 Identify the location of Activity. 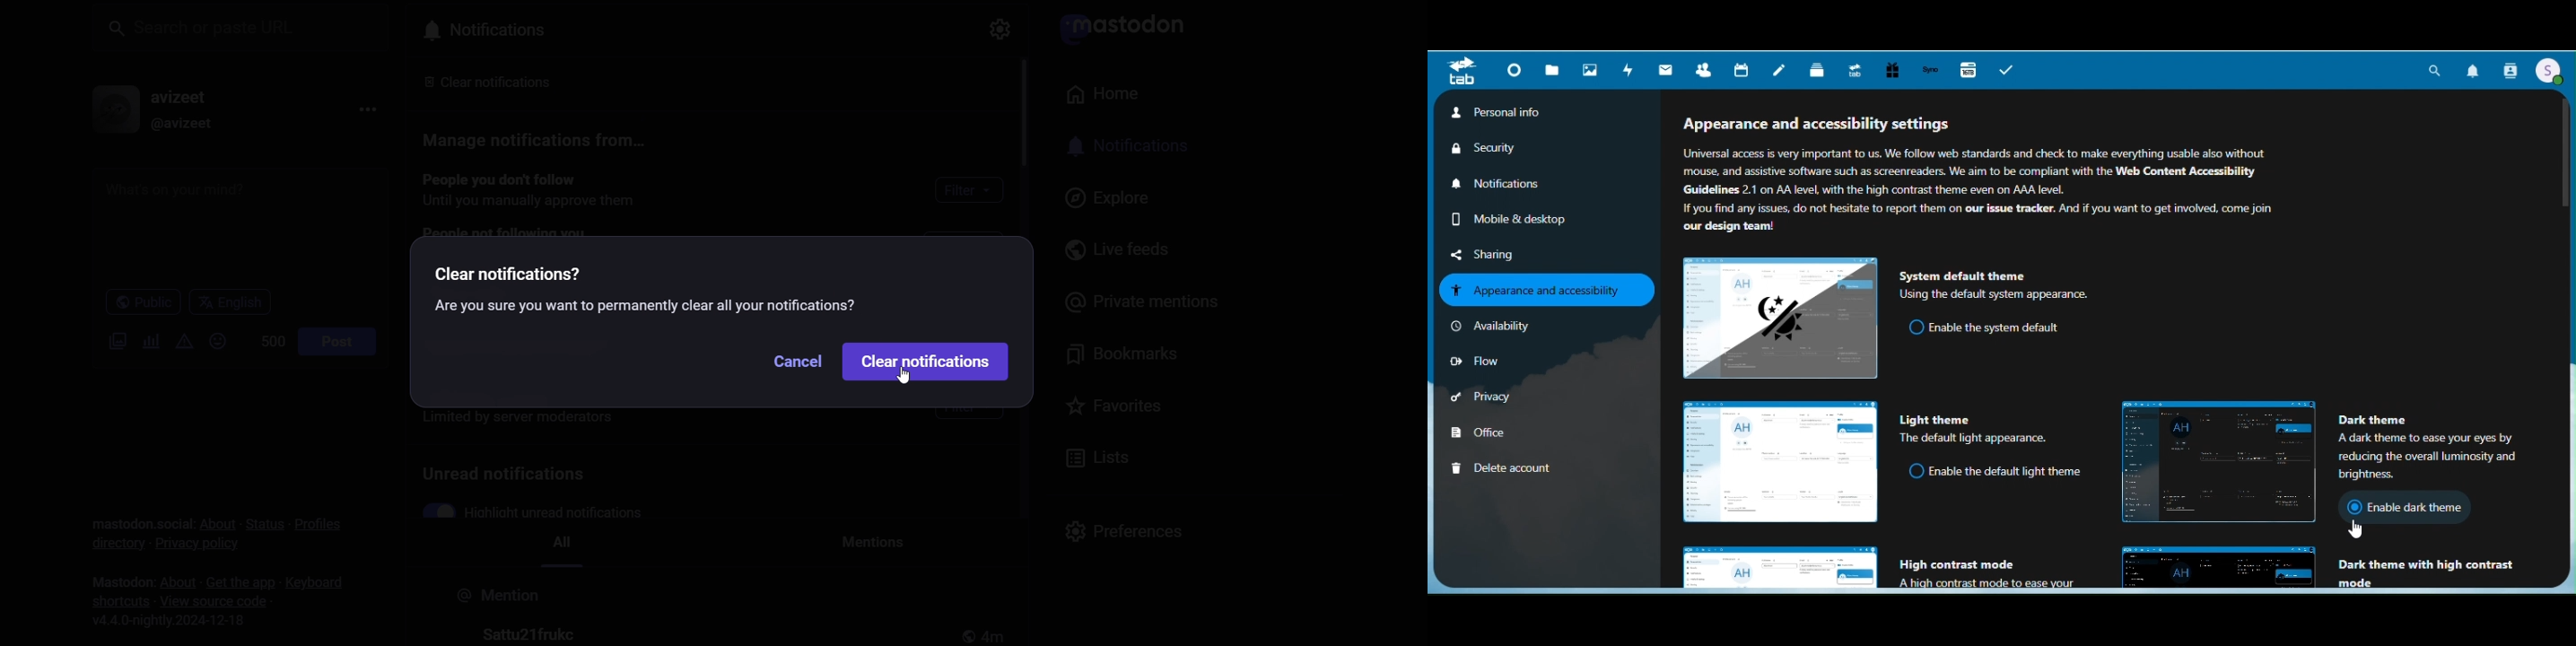
(1628, 72).